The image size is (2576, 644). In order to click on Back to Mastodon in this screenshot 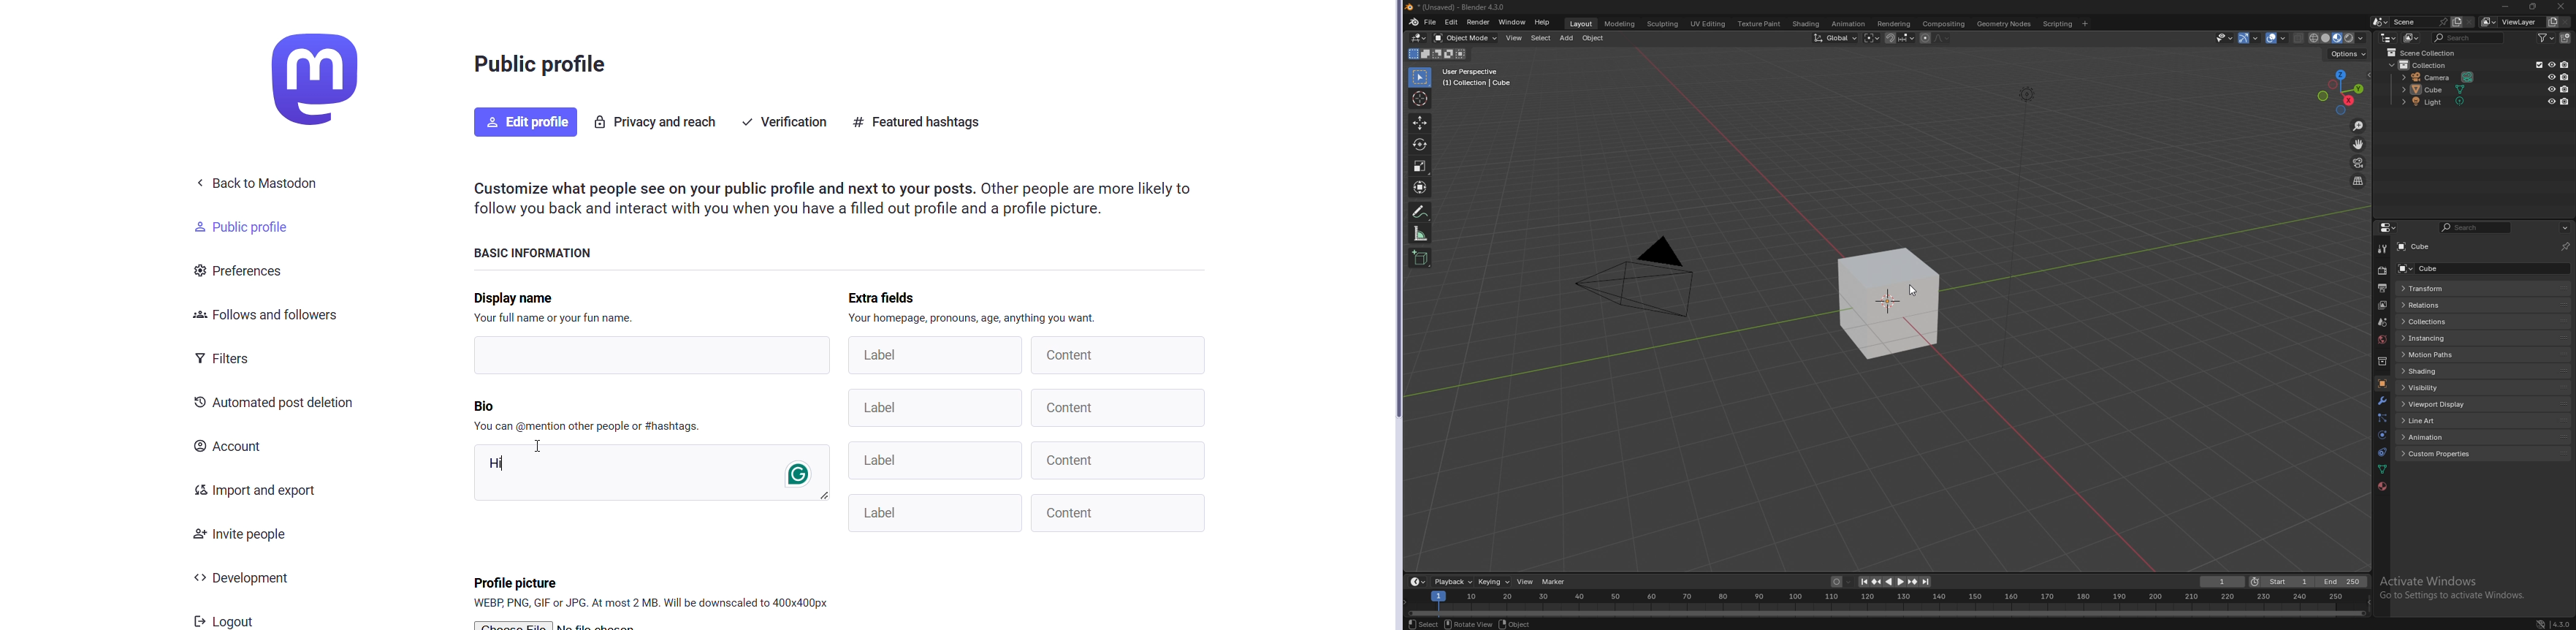, I will do `click(262, 183)`.